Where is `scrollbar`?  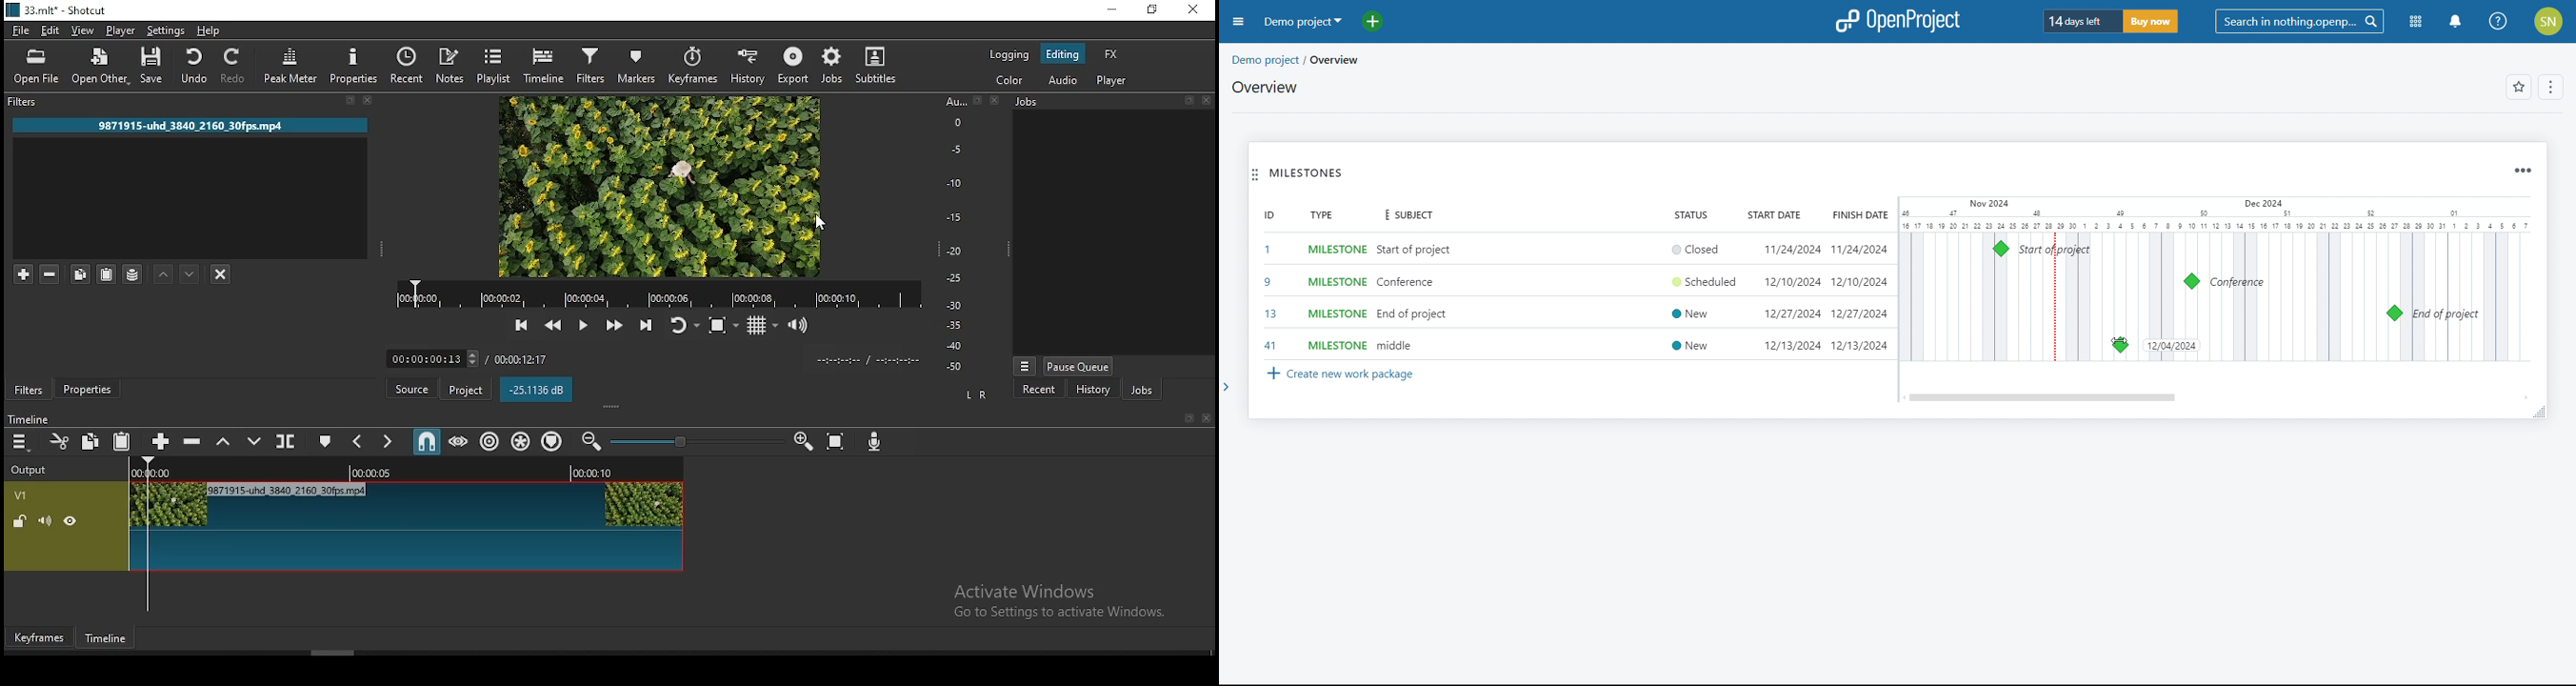 scrollbar is located at coordinates (2044, 397).